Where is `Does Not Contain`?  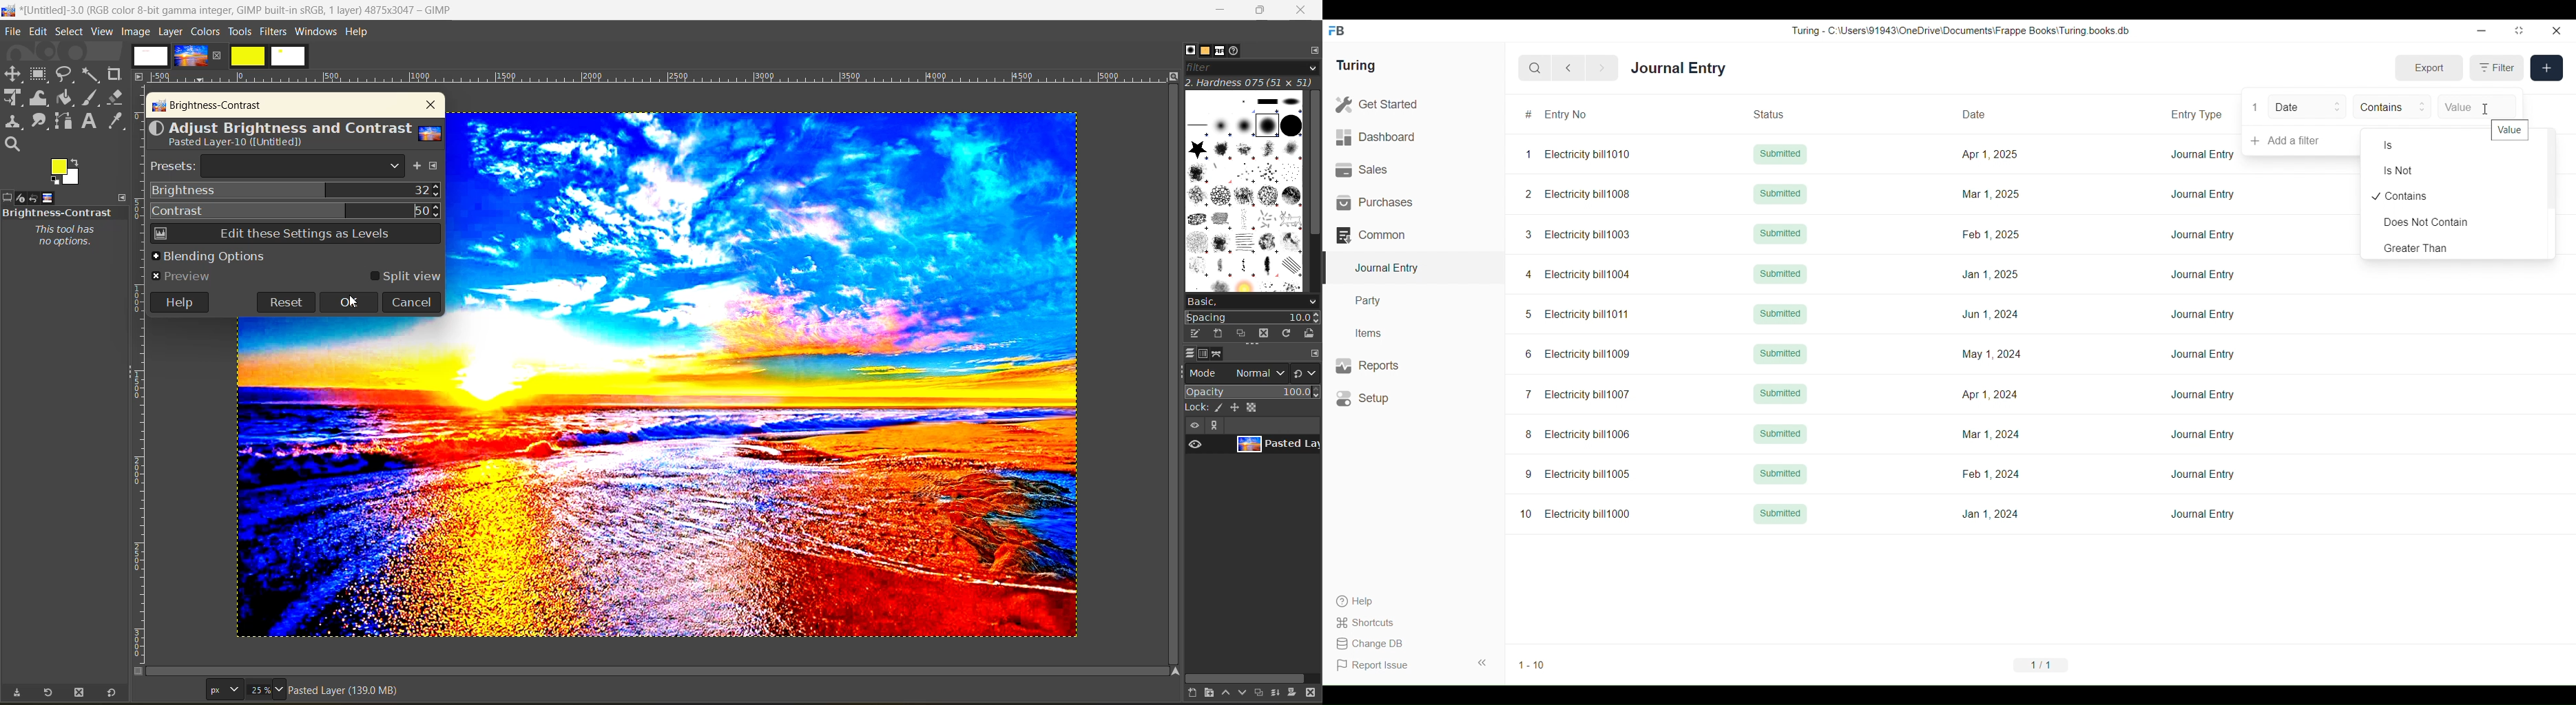 Does Not Contain is located at coordinates (2454, 223).